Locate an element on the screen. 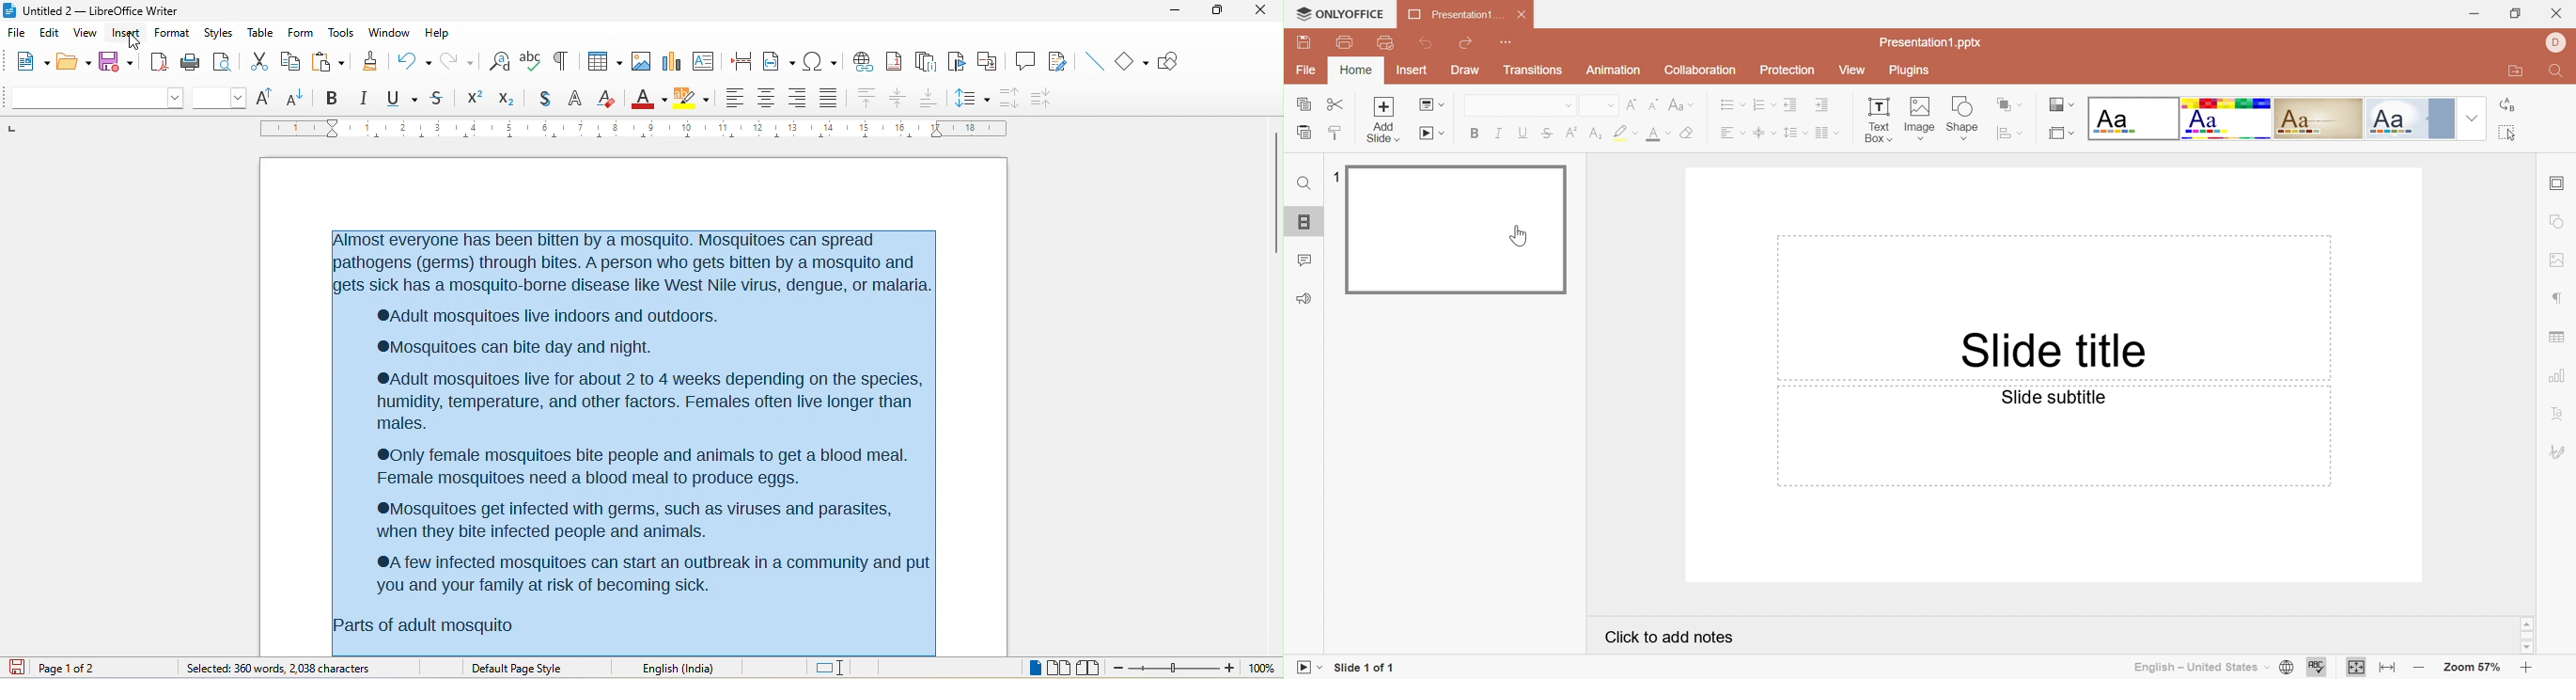  Copy Style is located at coordinates (1336, 131).